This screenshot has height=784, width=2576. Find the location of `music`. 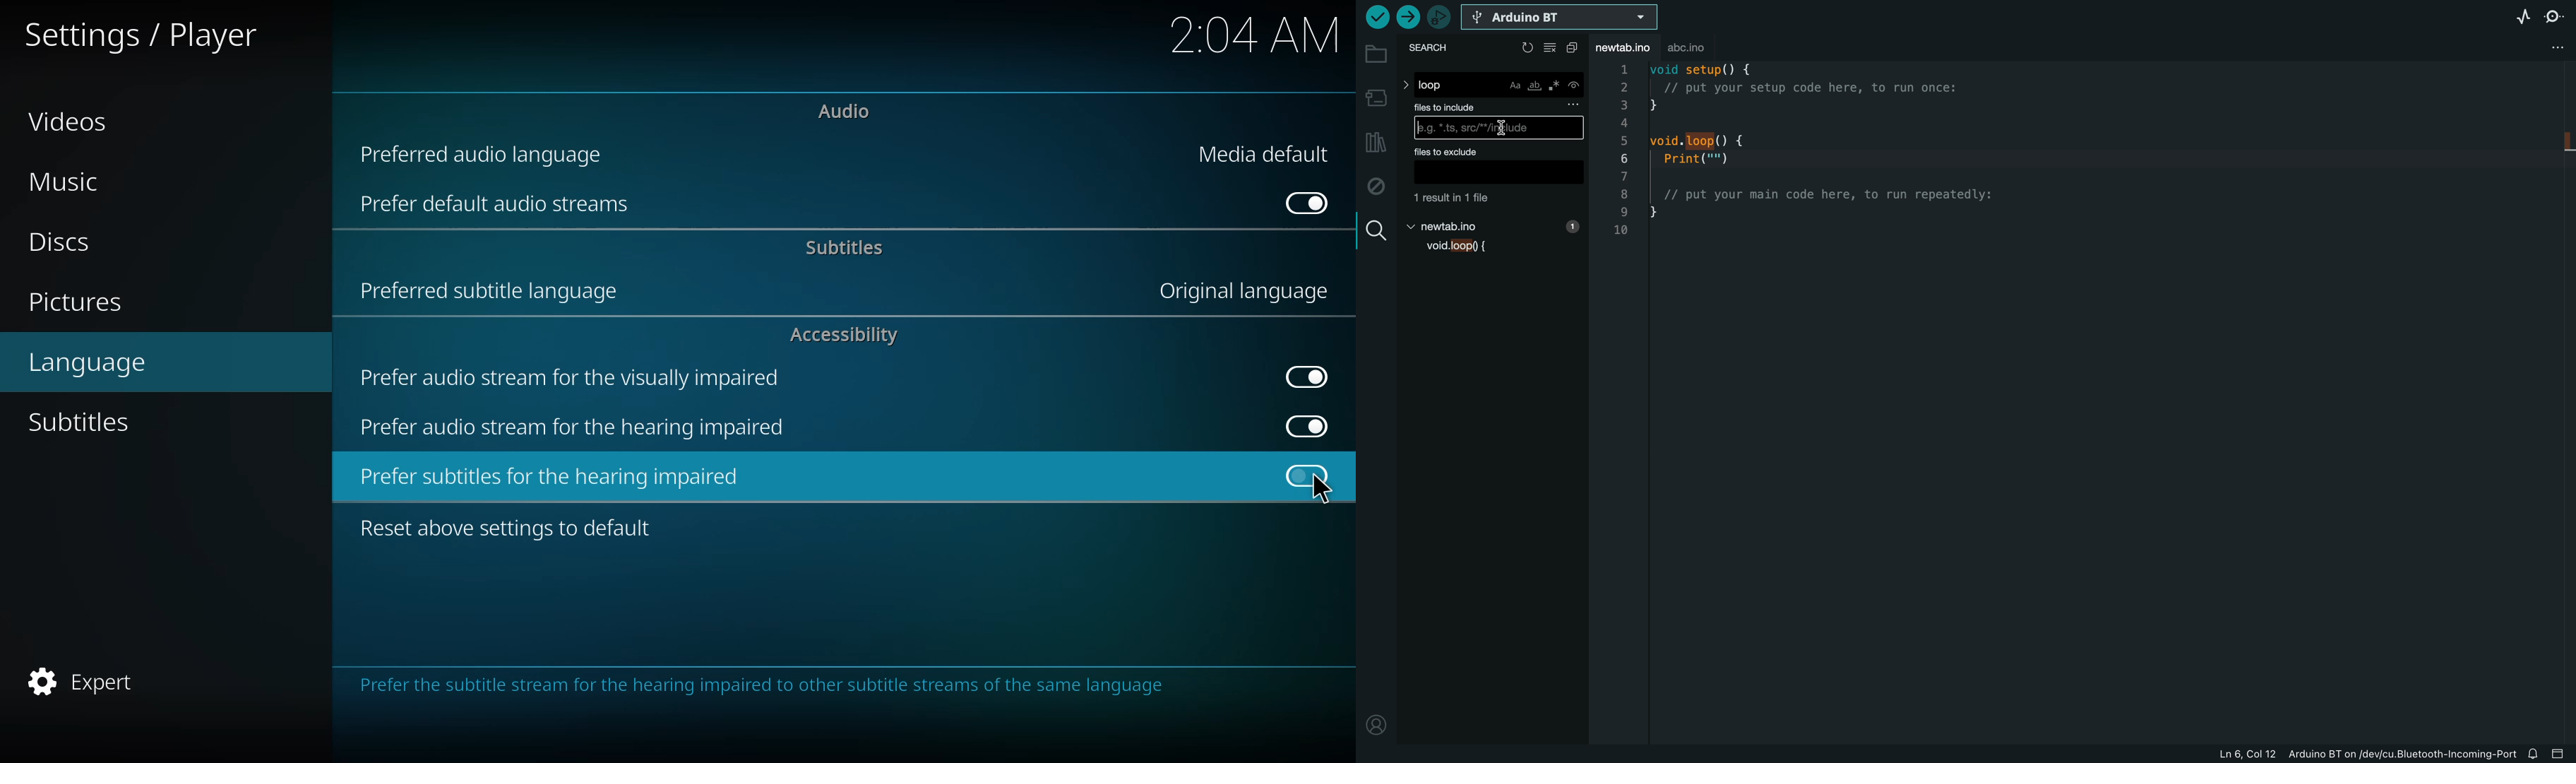

music is located at coordinates (68, 181).